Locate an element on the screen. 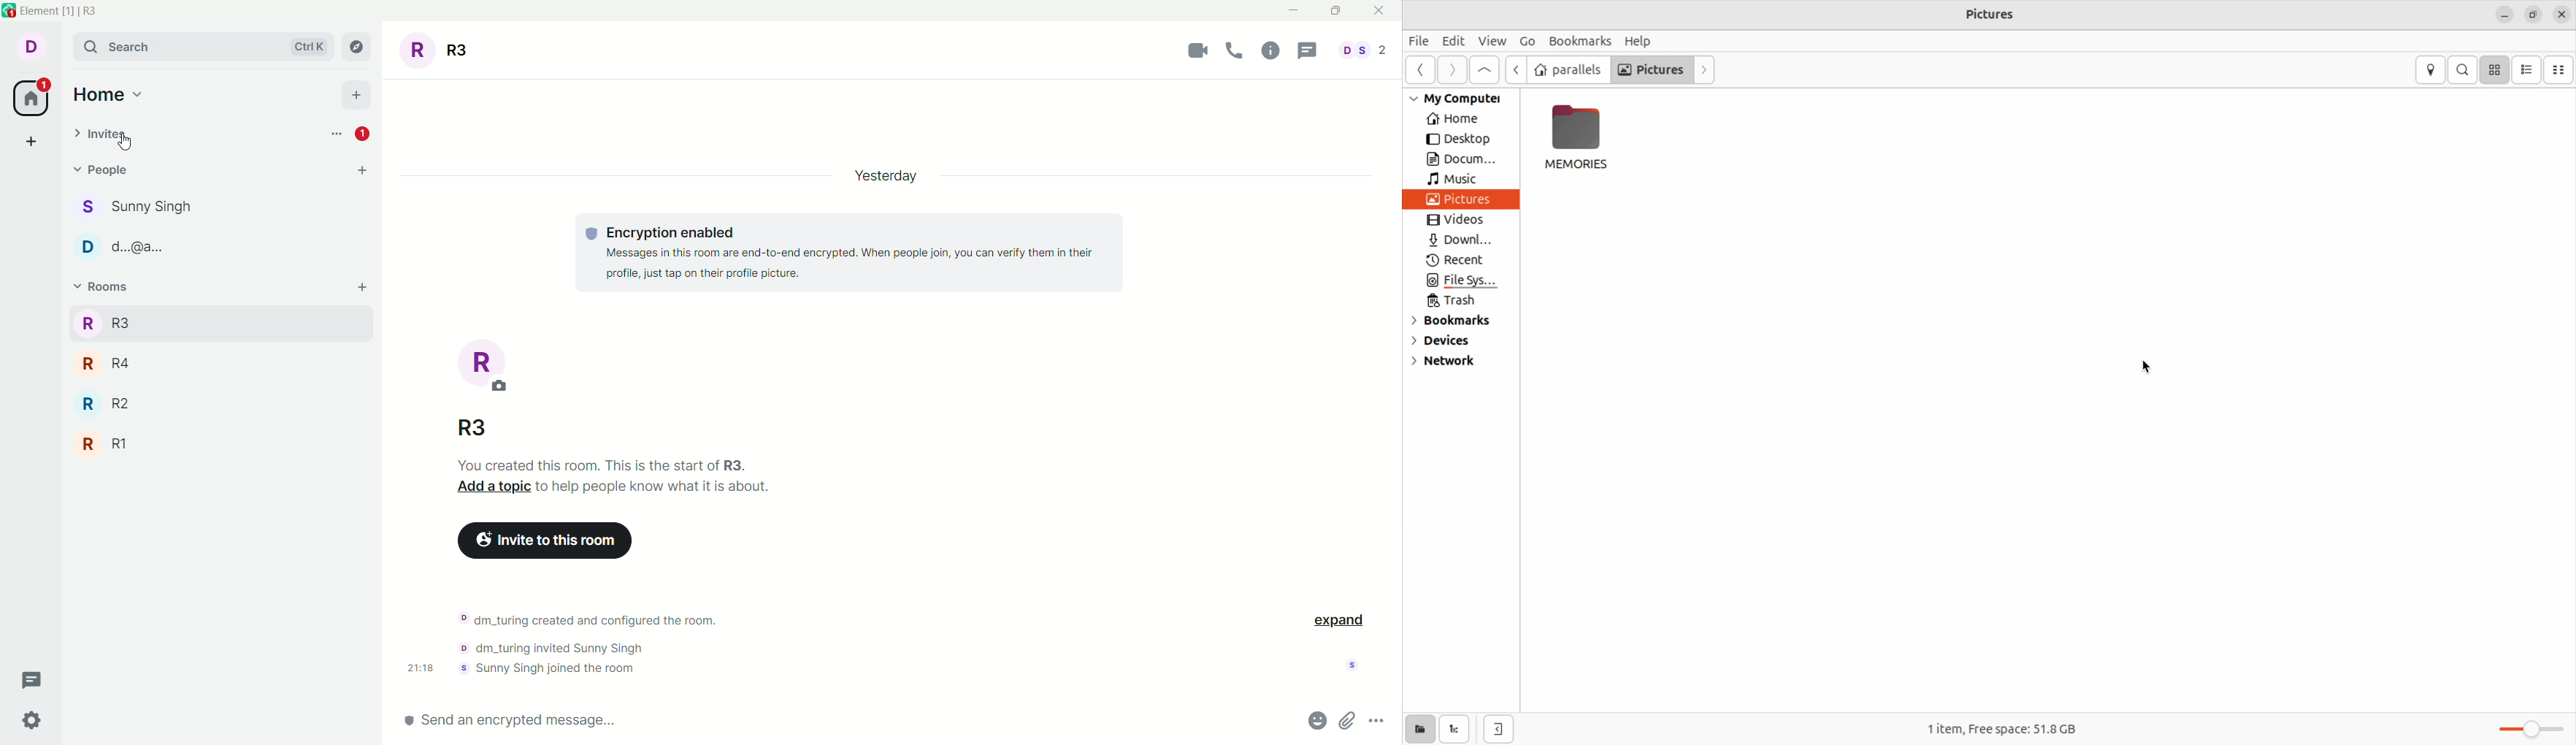 This screenshot has width=2576, height=756. close is located at coordinates (1383, 13).